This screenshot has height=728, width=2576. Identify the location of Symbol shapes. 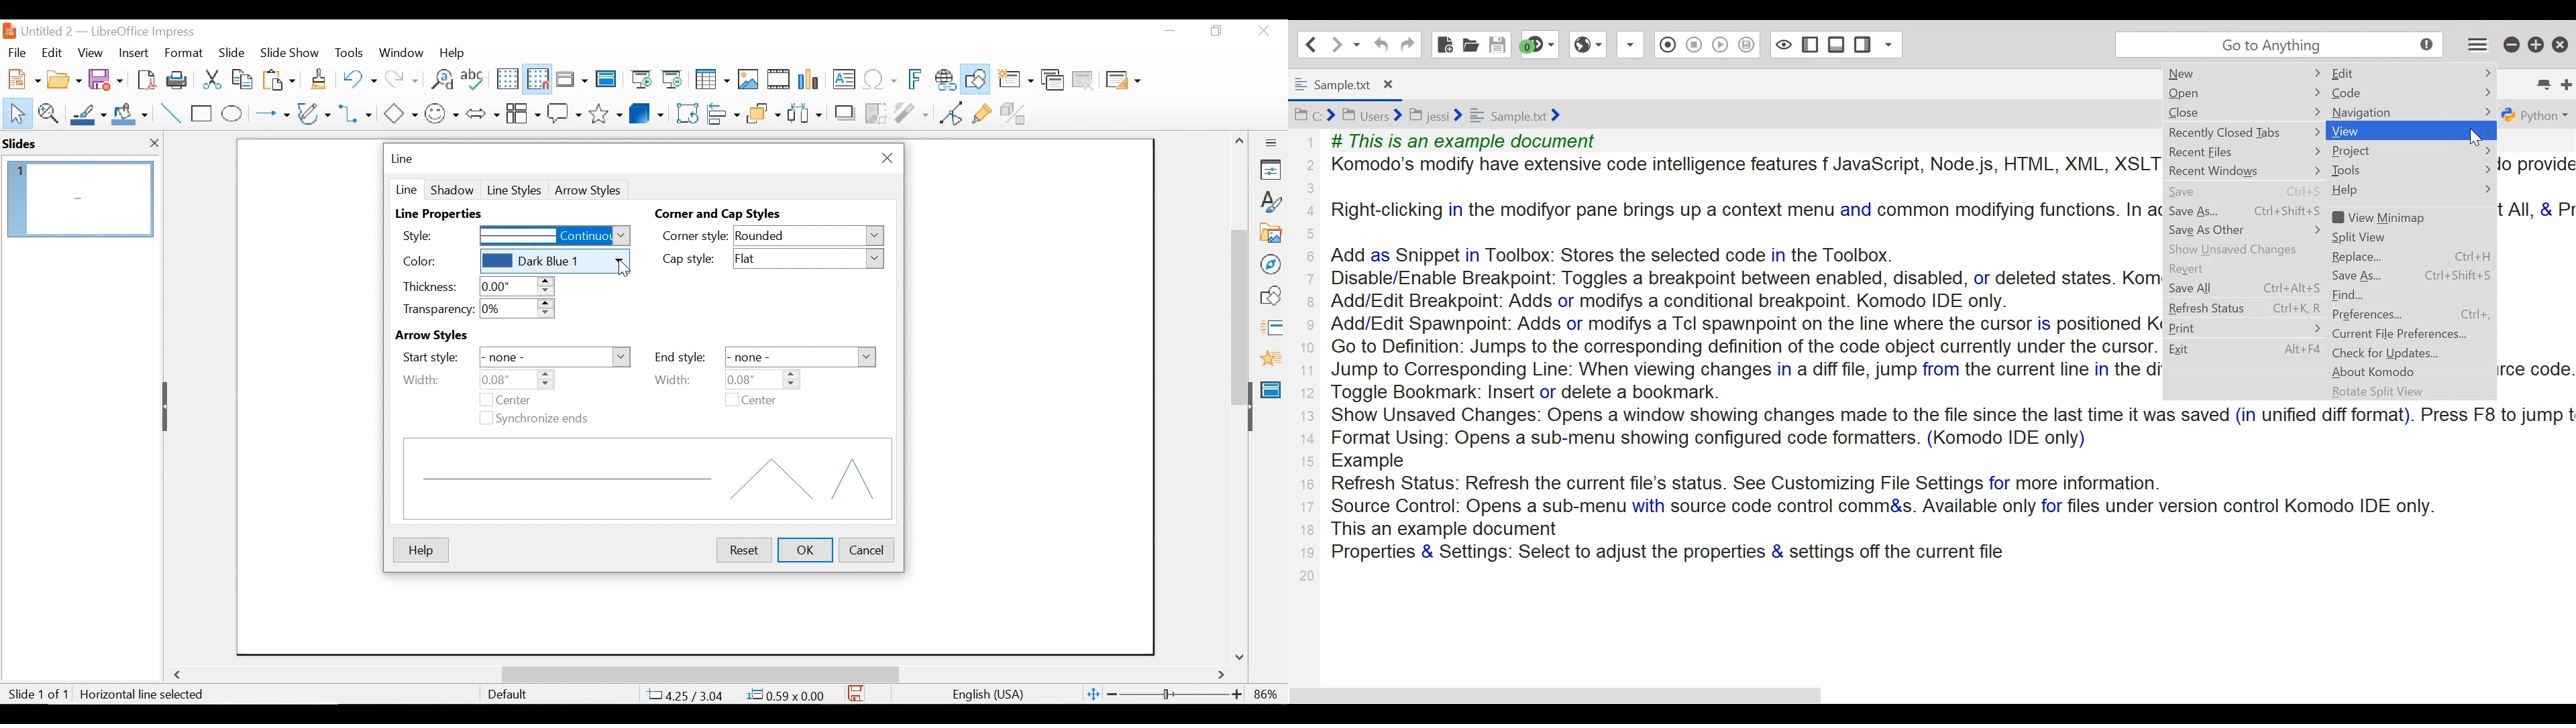
(442, 112).